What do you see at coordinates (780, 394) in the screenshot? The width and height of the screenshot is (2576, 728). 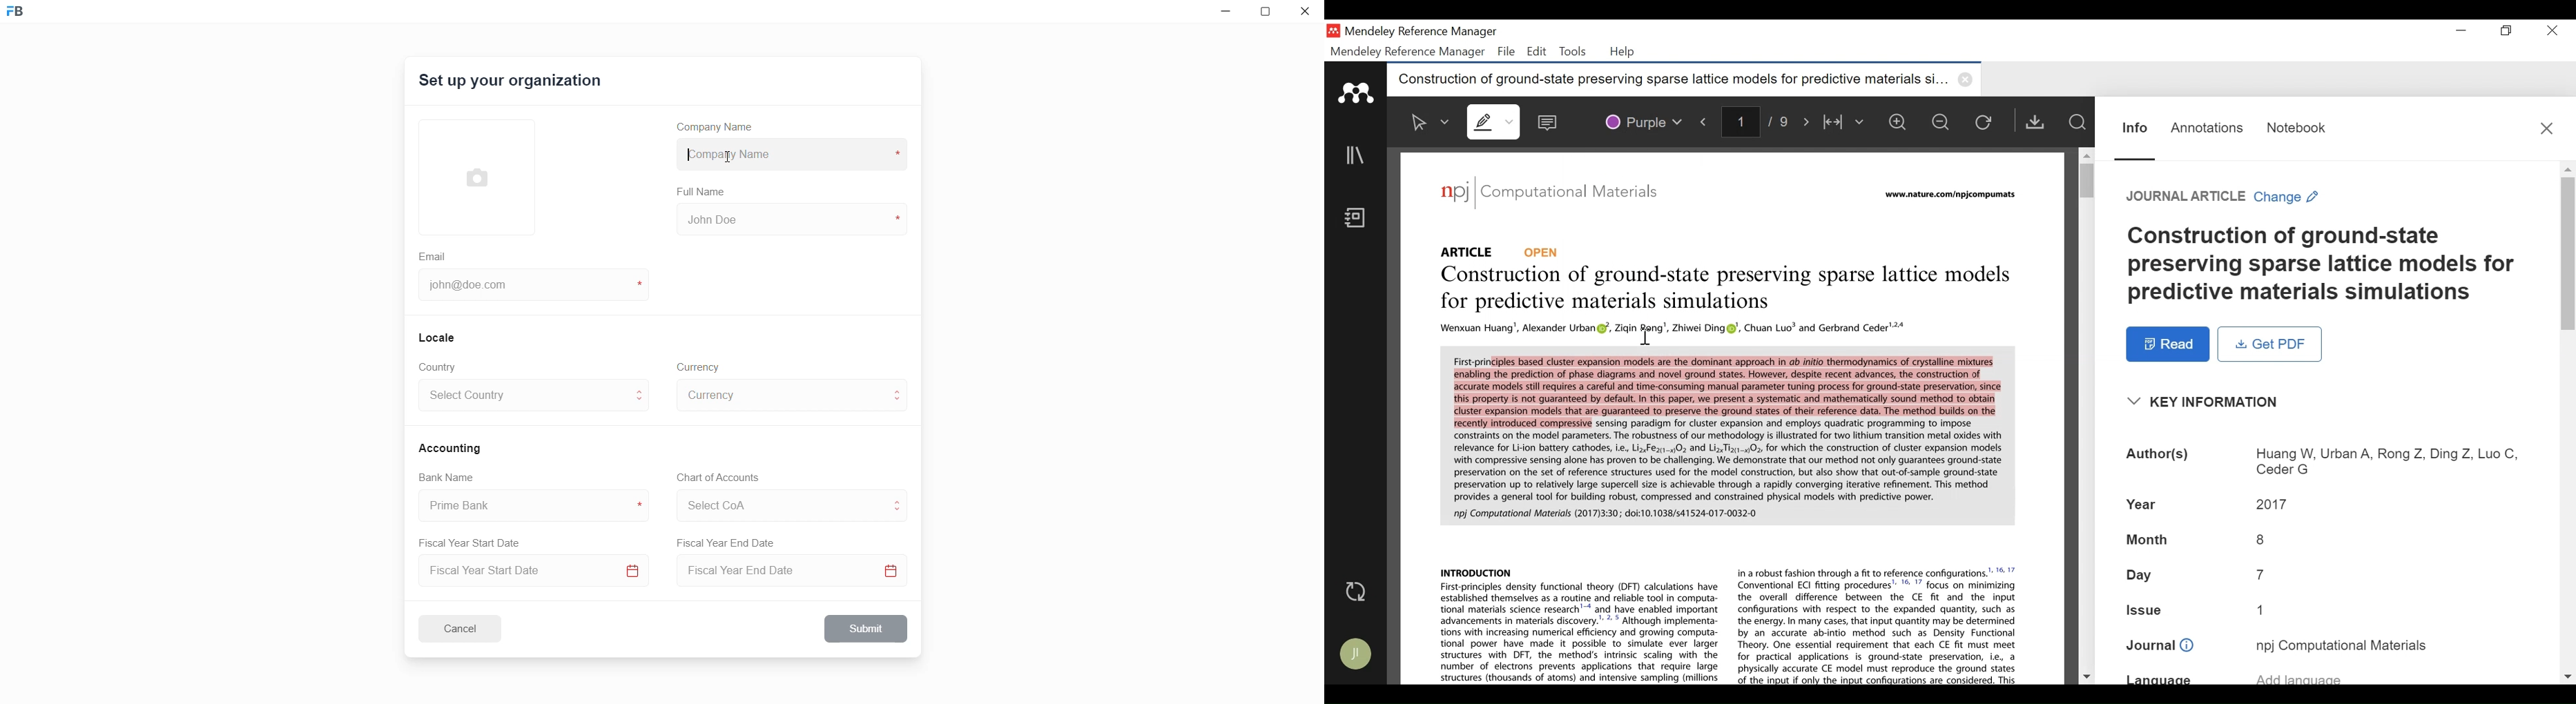 I see `select currency` at bounding box center [780, 394].